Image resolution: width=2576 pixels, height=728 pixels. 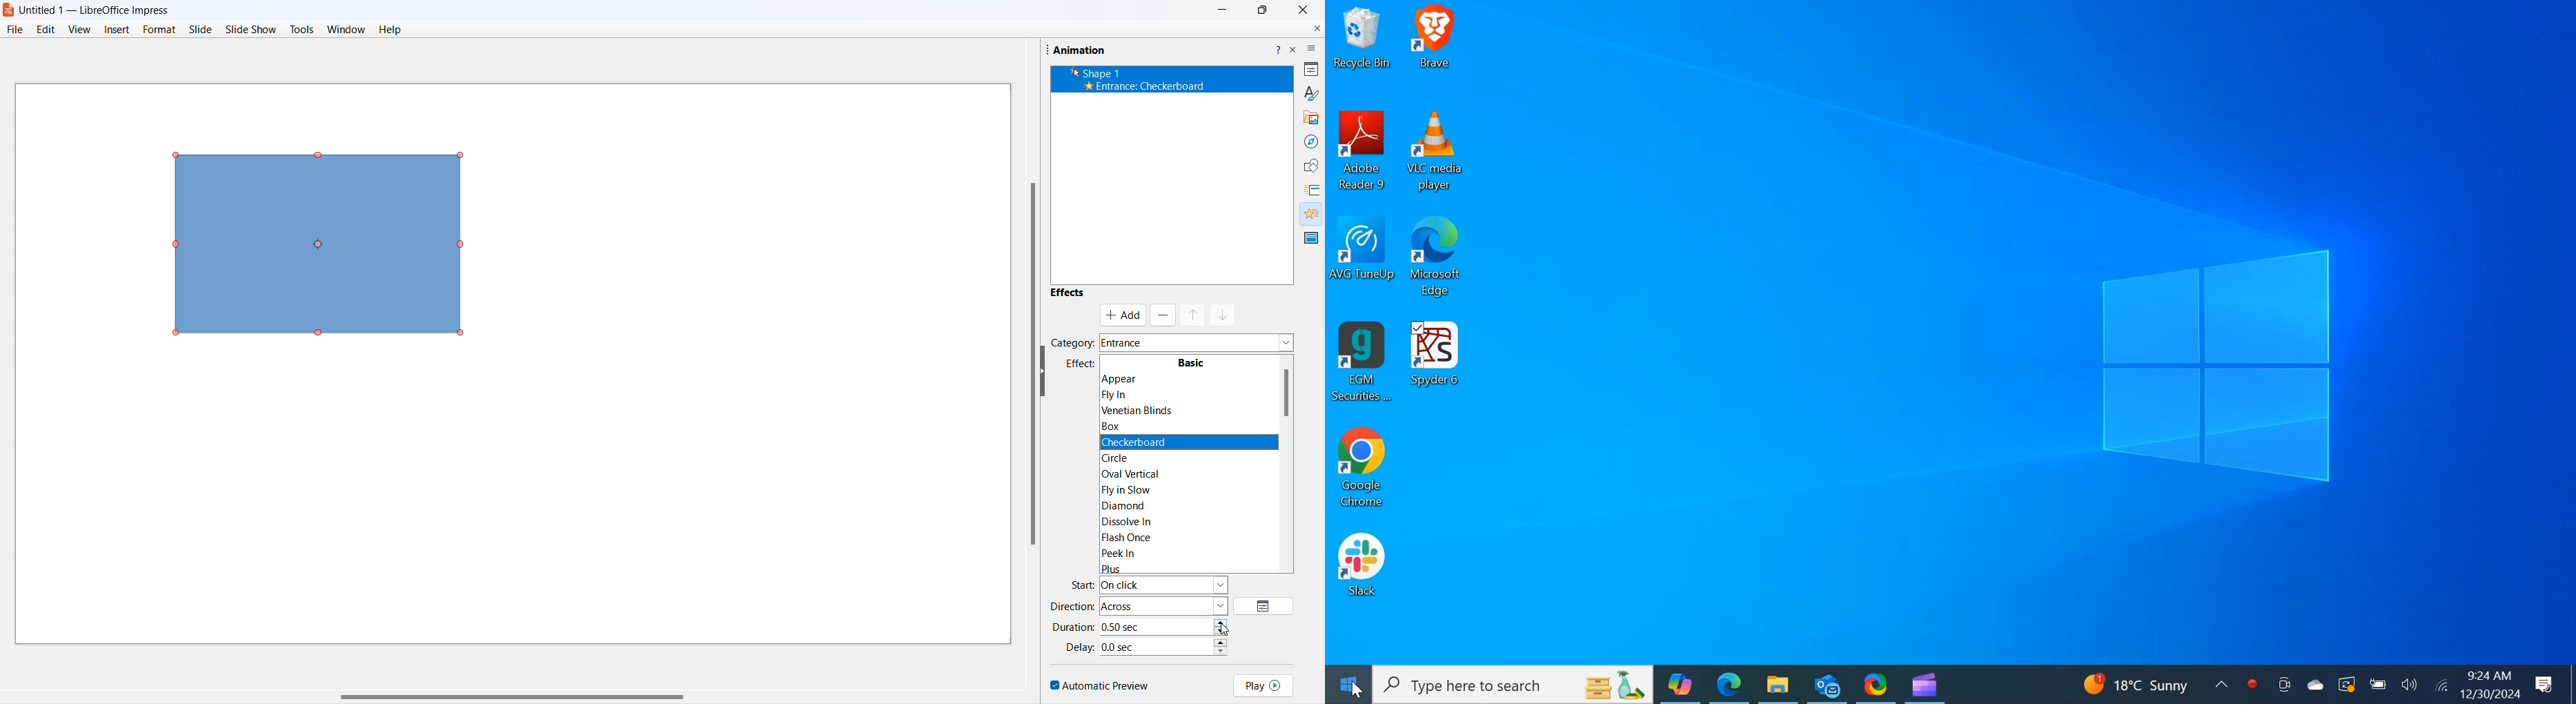 I want to click on Animation, so click(x=1085, y=49).